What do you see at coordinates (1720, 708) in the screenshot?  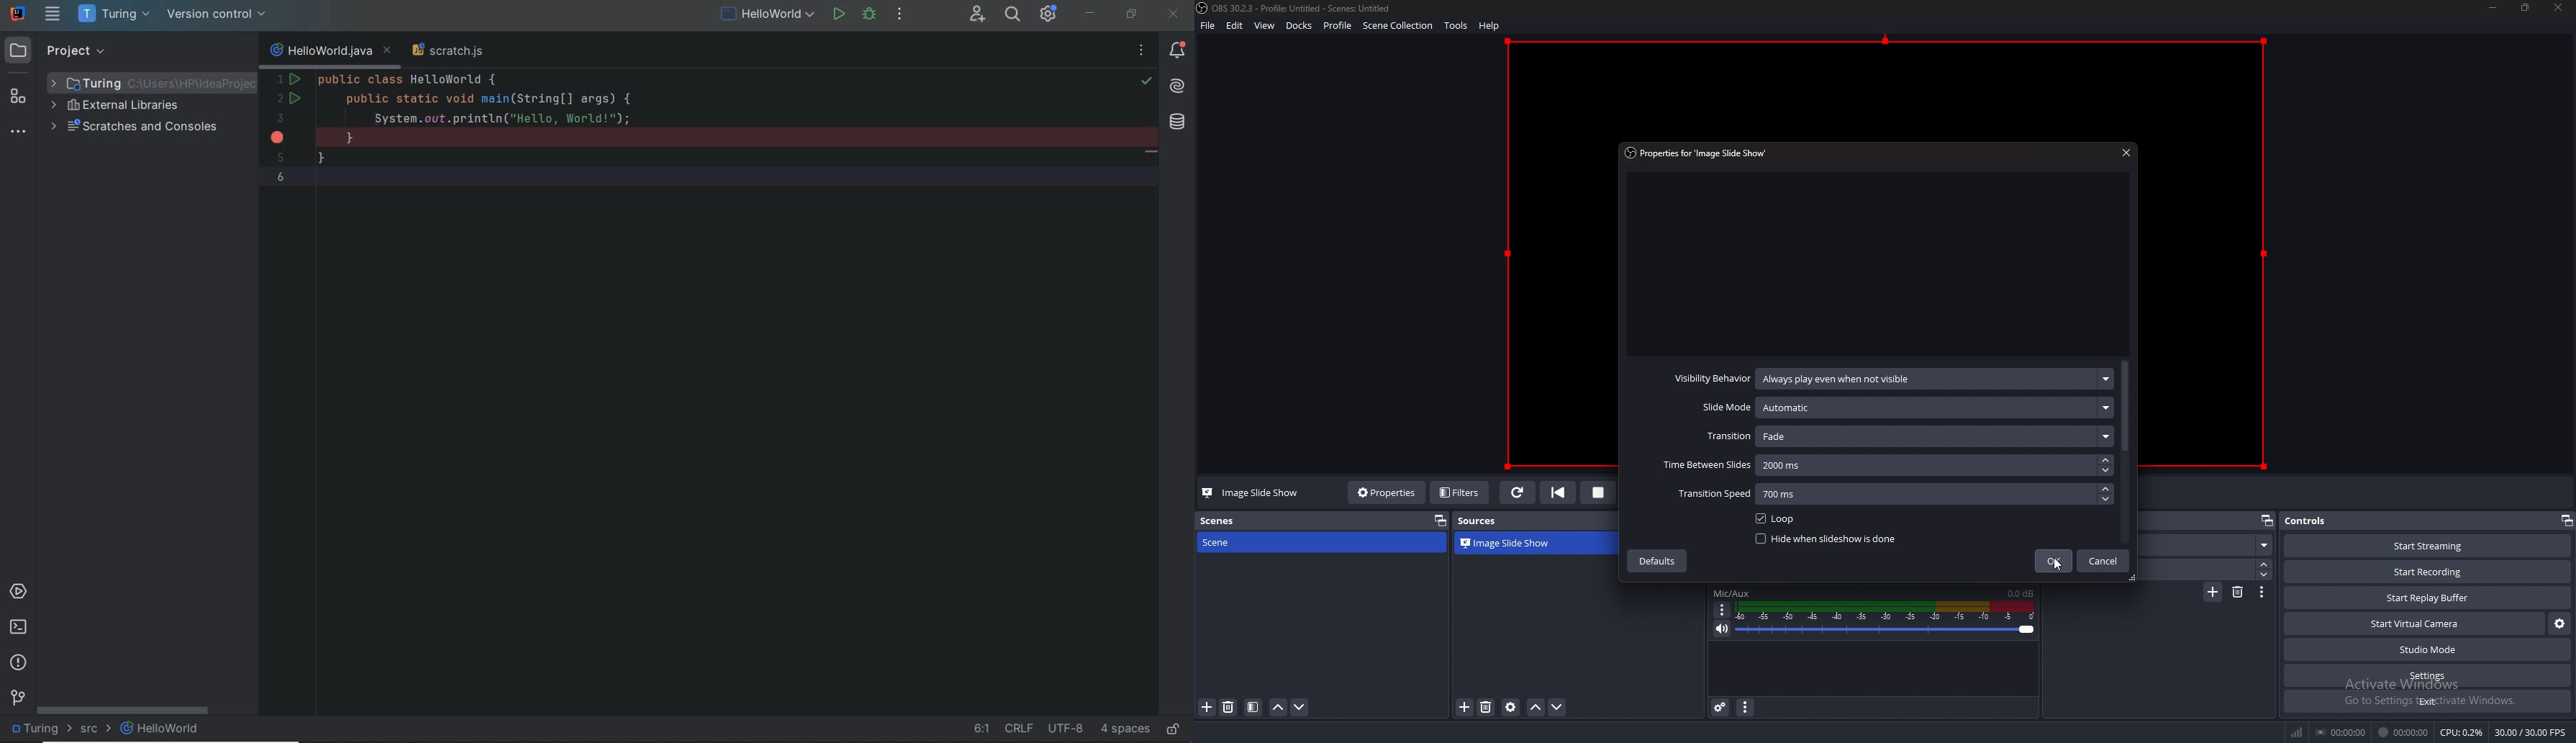 I see `advanced audio properties` at bounding box center [1720, 708].